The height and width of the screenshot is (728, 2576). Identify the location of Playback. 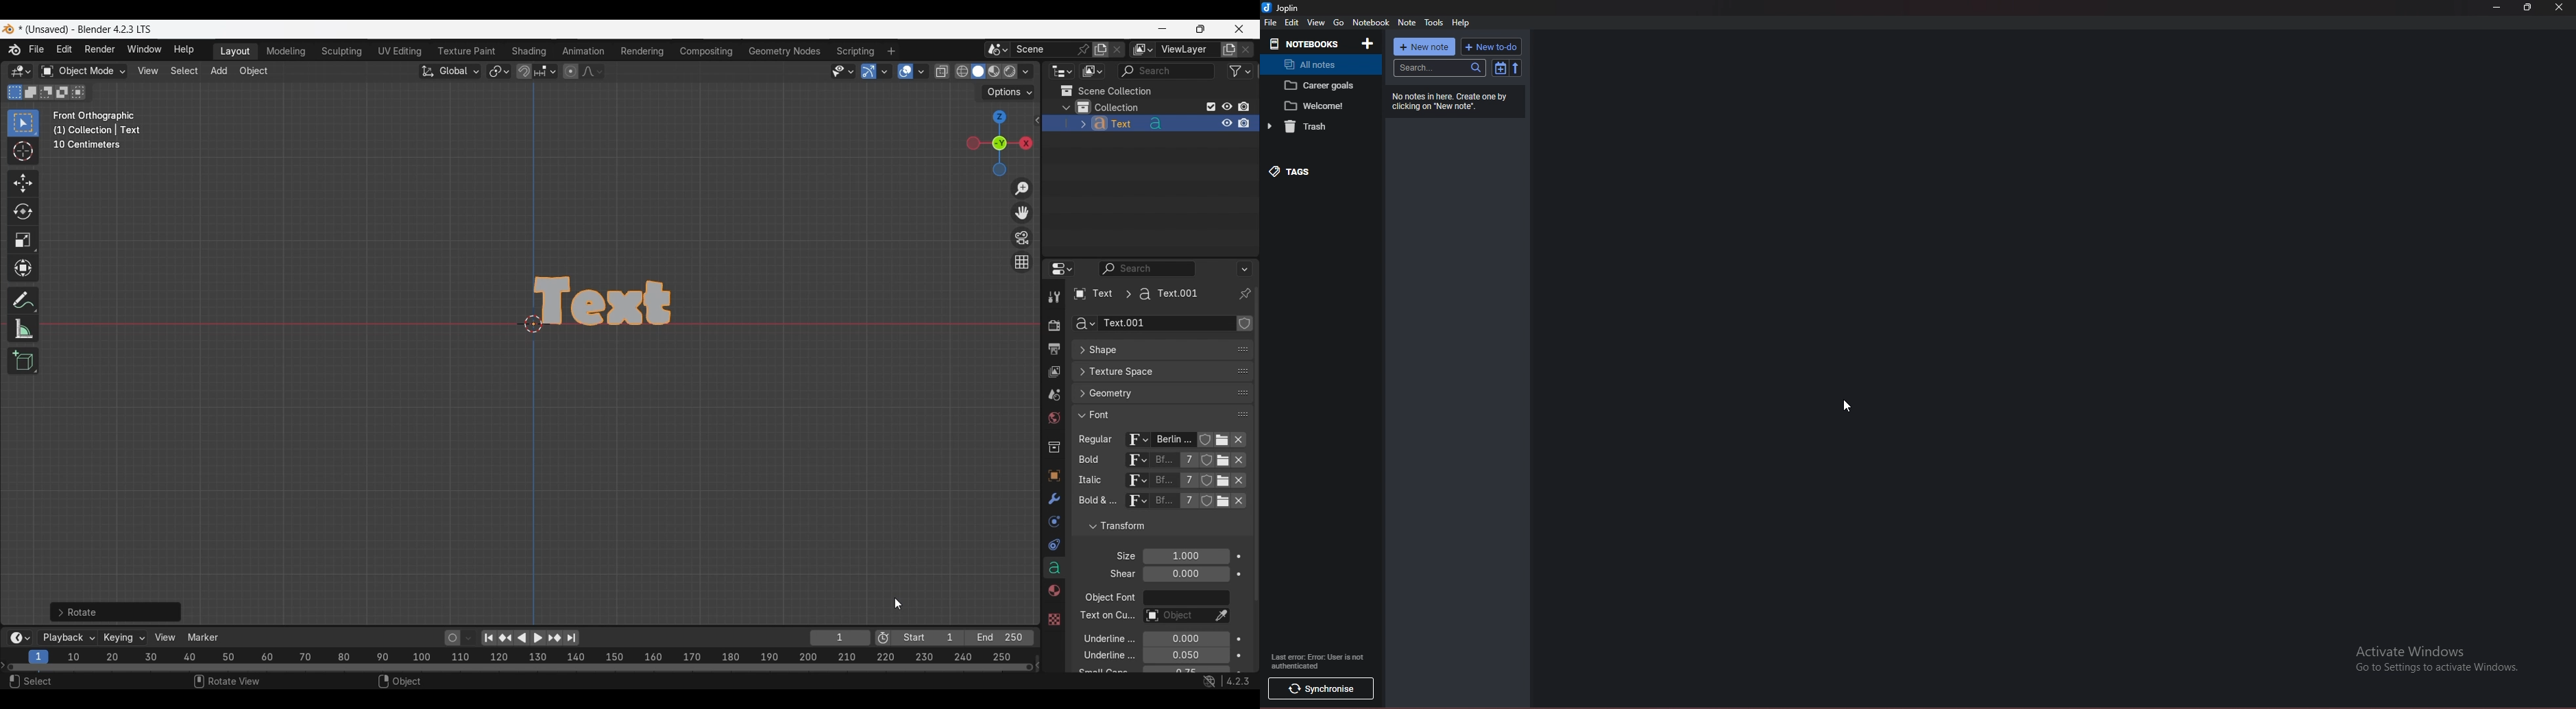
(68, 638).